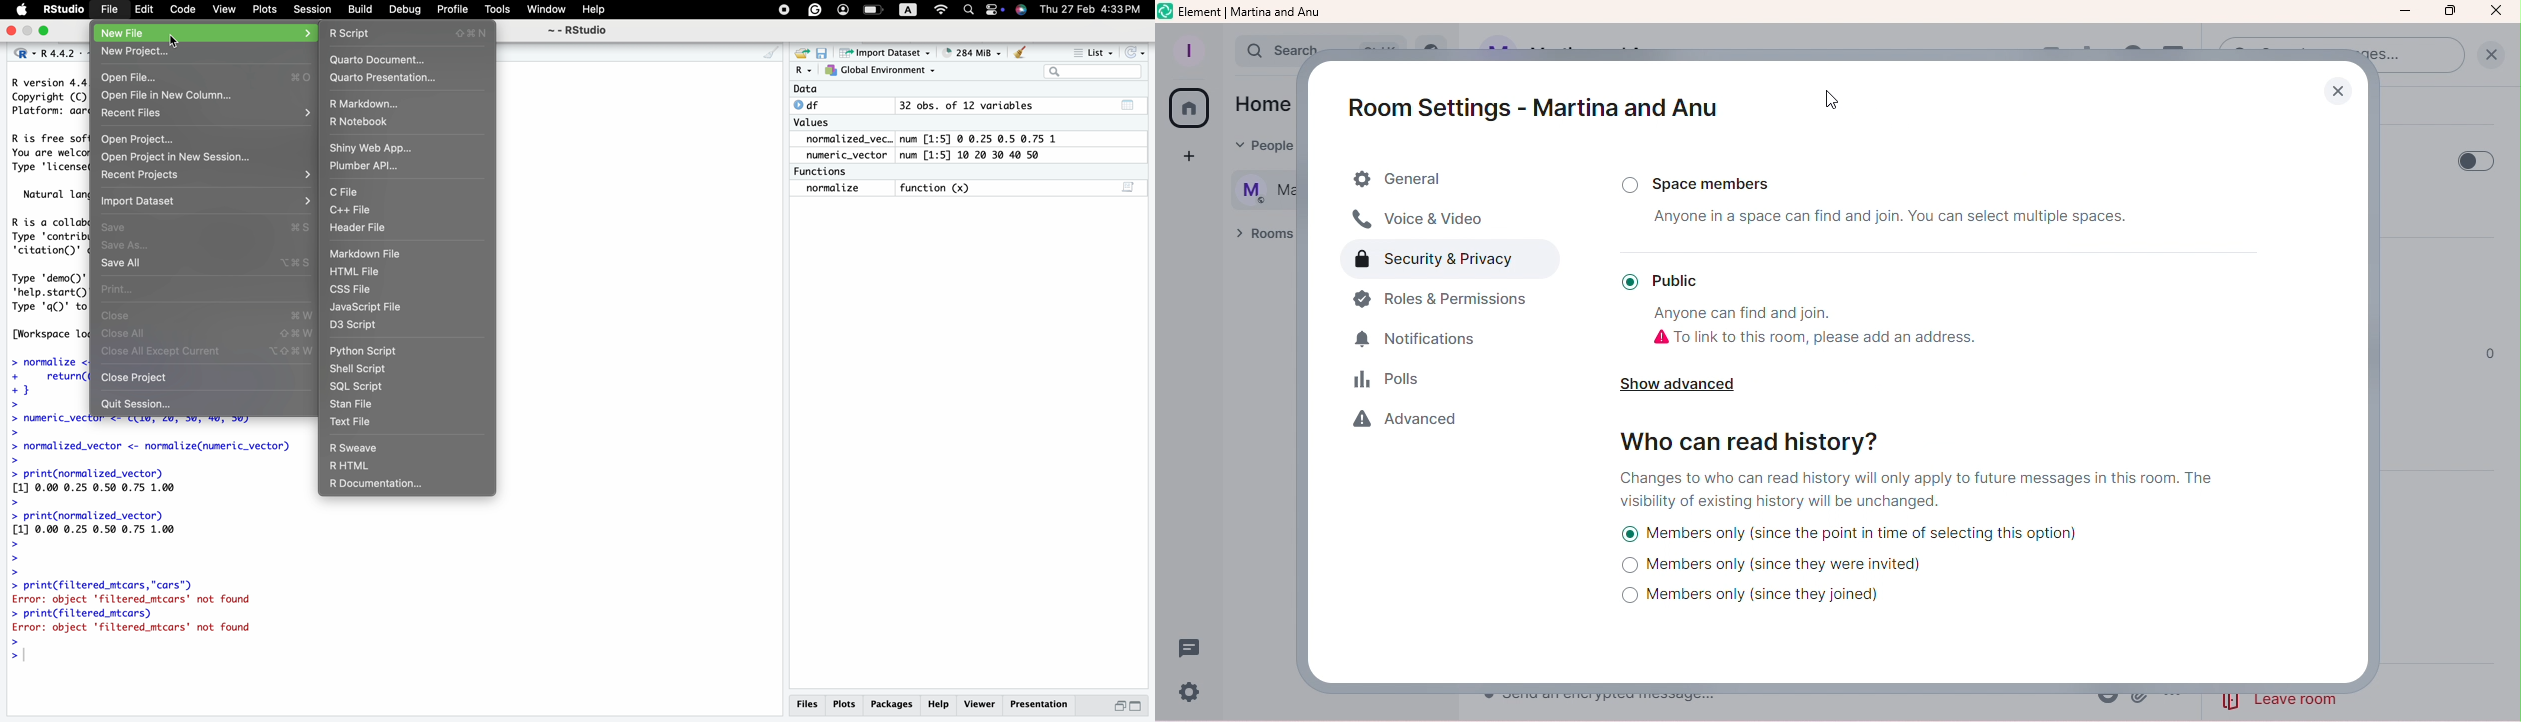  Describe the element at coordinates (800, 54) in the screenshot. I see `SHARE` at that location.